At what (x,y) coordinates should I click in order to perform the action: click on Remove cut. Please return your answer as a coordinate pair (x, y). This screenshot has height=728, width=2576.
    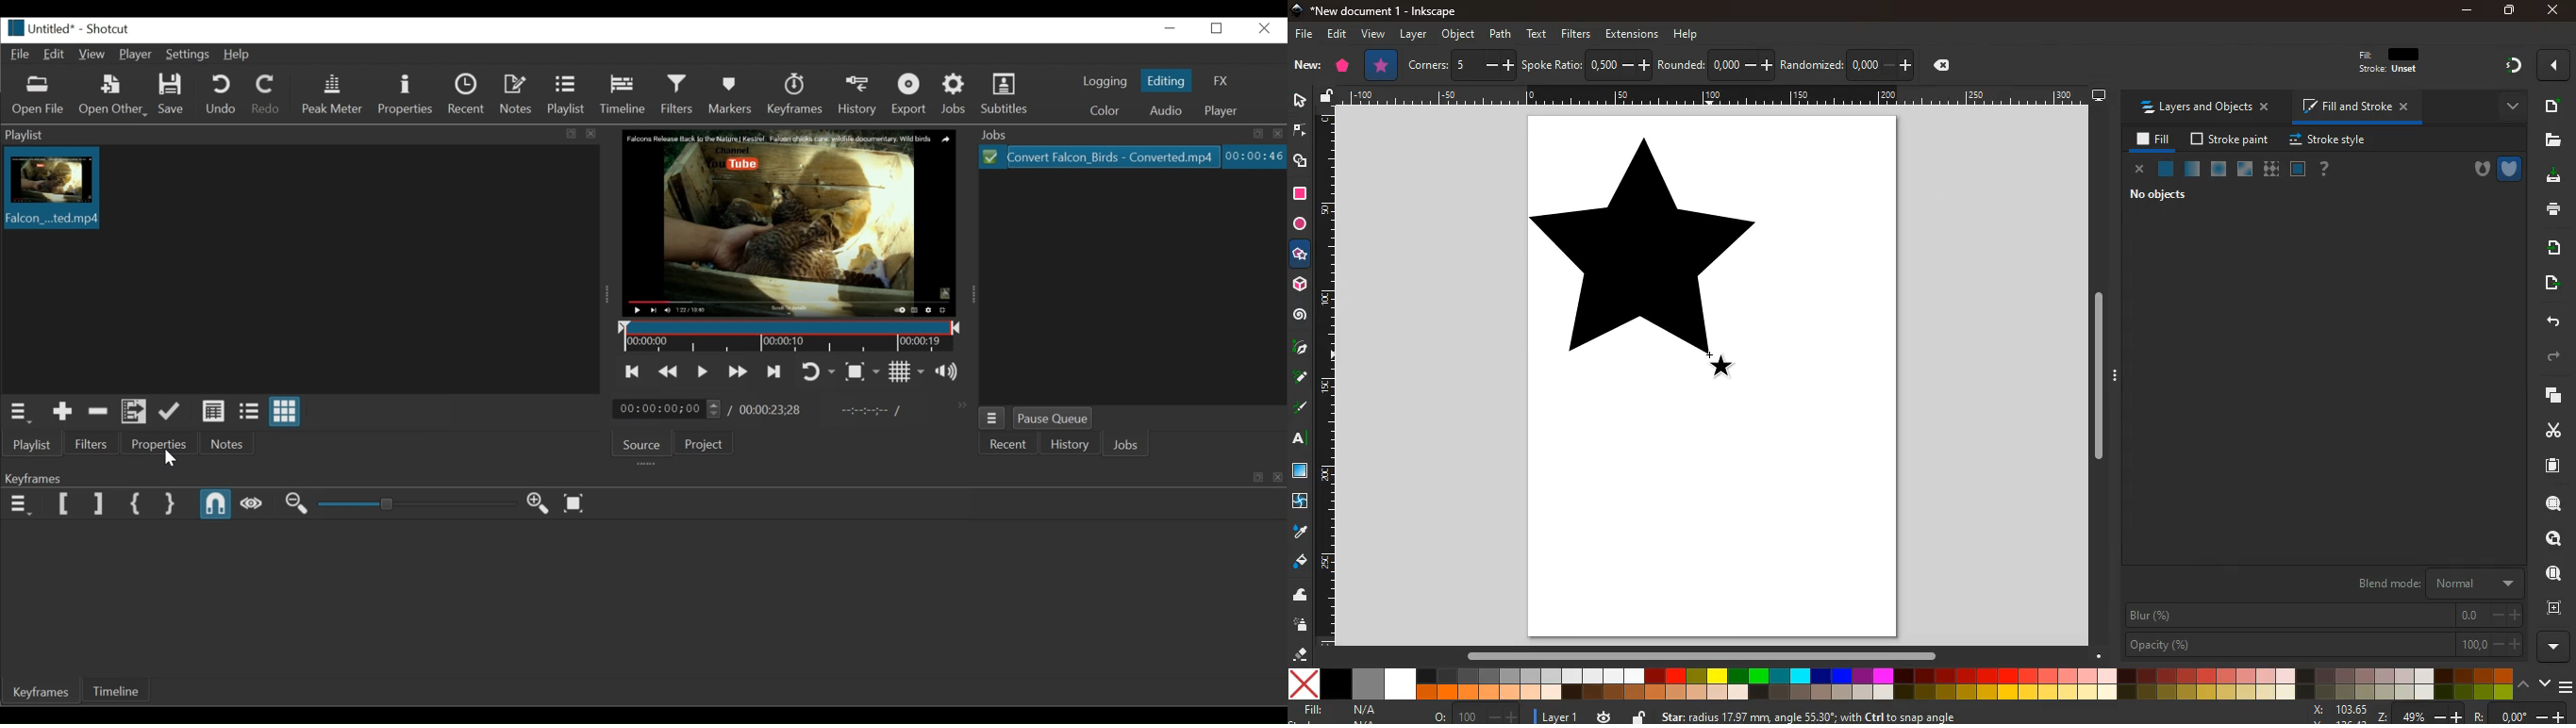
    Looking at the image, I should click on (97, 412).